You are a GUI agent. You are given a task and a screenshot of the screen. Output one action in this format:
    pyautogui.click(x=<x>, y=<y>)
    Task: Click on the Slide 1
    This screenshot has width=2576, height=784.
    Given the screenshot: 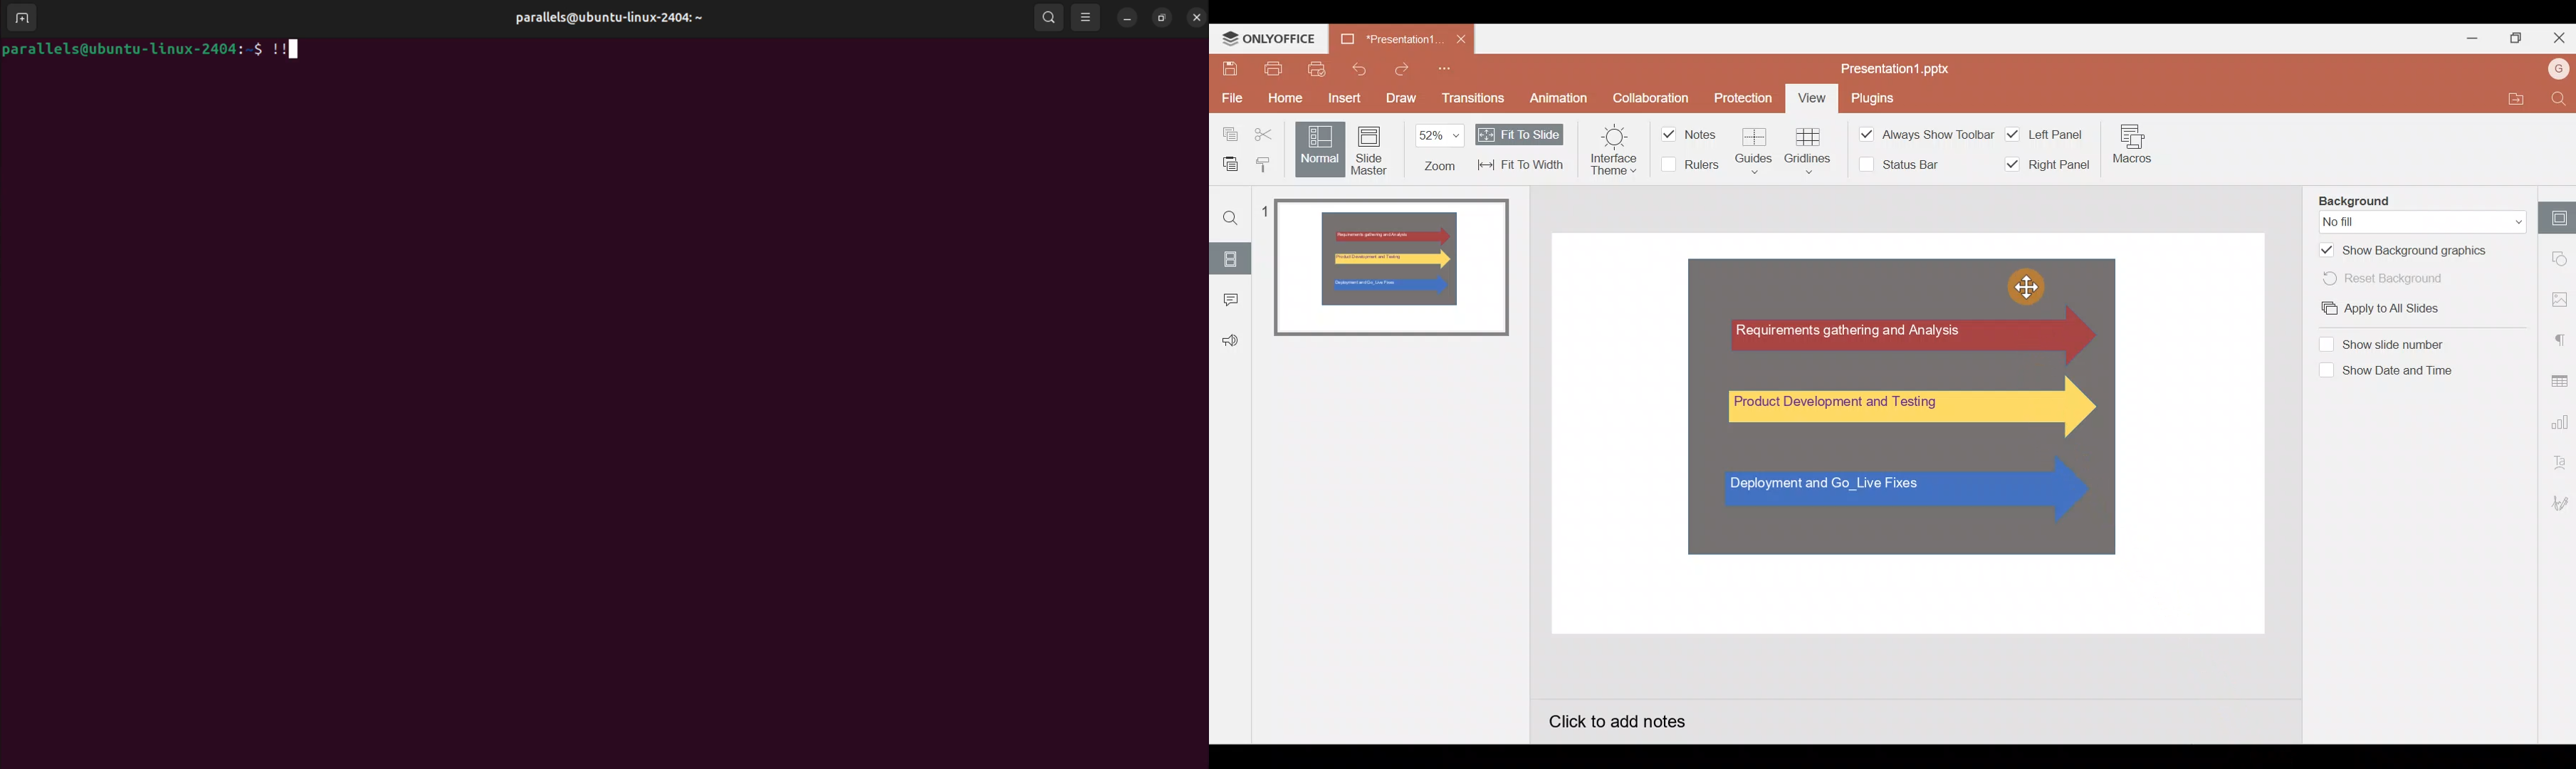 What is the action you would take?
    pyautogui.click(x=1393, y=269)
    